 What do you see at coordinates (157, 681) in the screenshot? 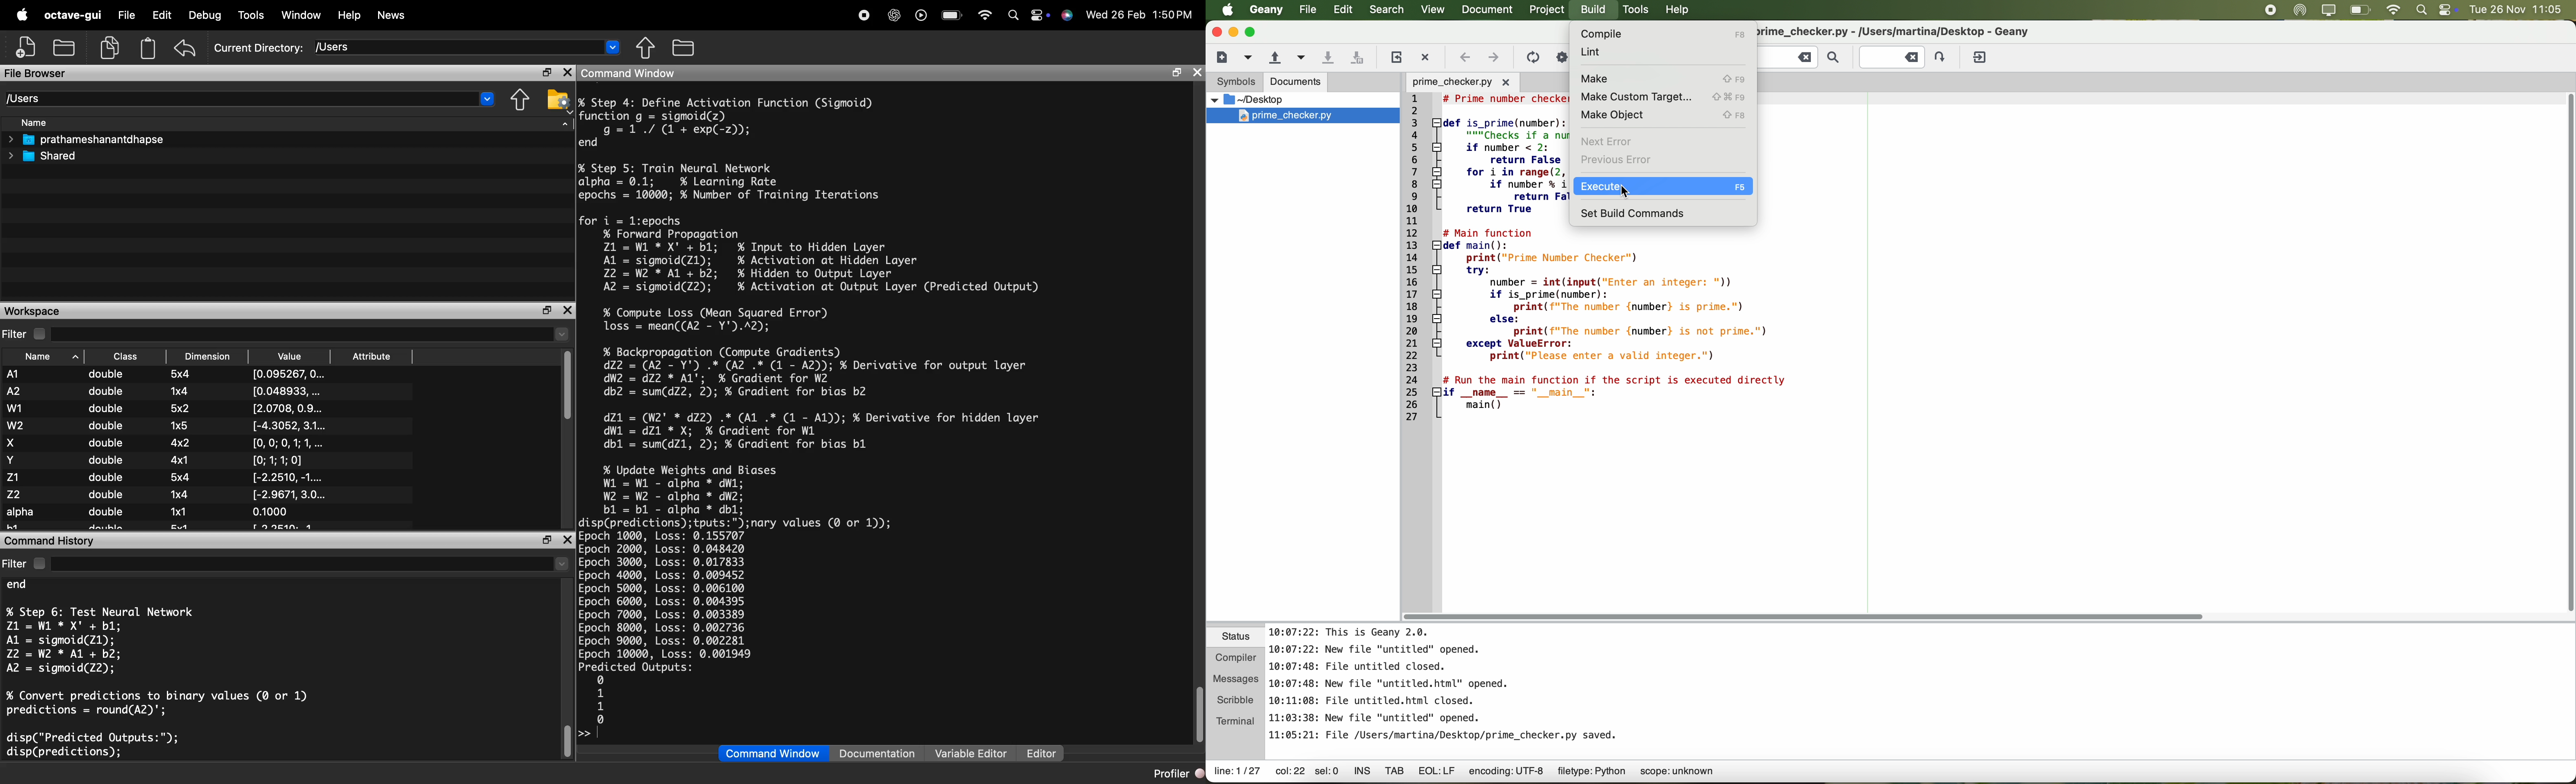
I see `% Step 6: Test Neural Network

Z1 = W1 * X' + bl;

Al = sigmoid(Z1);

72 = W2 * Al + b2;

A2 = sigmoid(Z2);

% Convert predictions to binary values (@ or 1)
predictions = round(A2)';

disp("Predicted Outputs:");

disp(predictions);` at bounding box center [157, 681].